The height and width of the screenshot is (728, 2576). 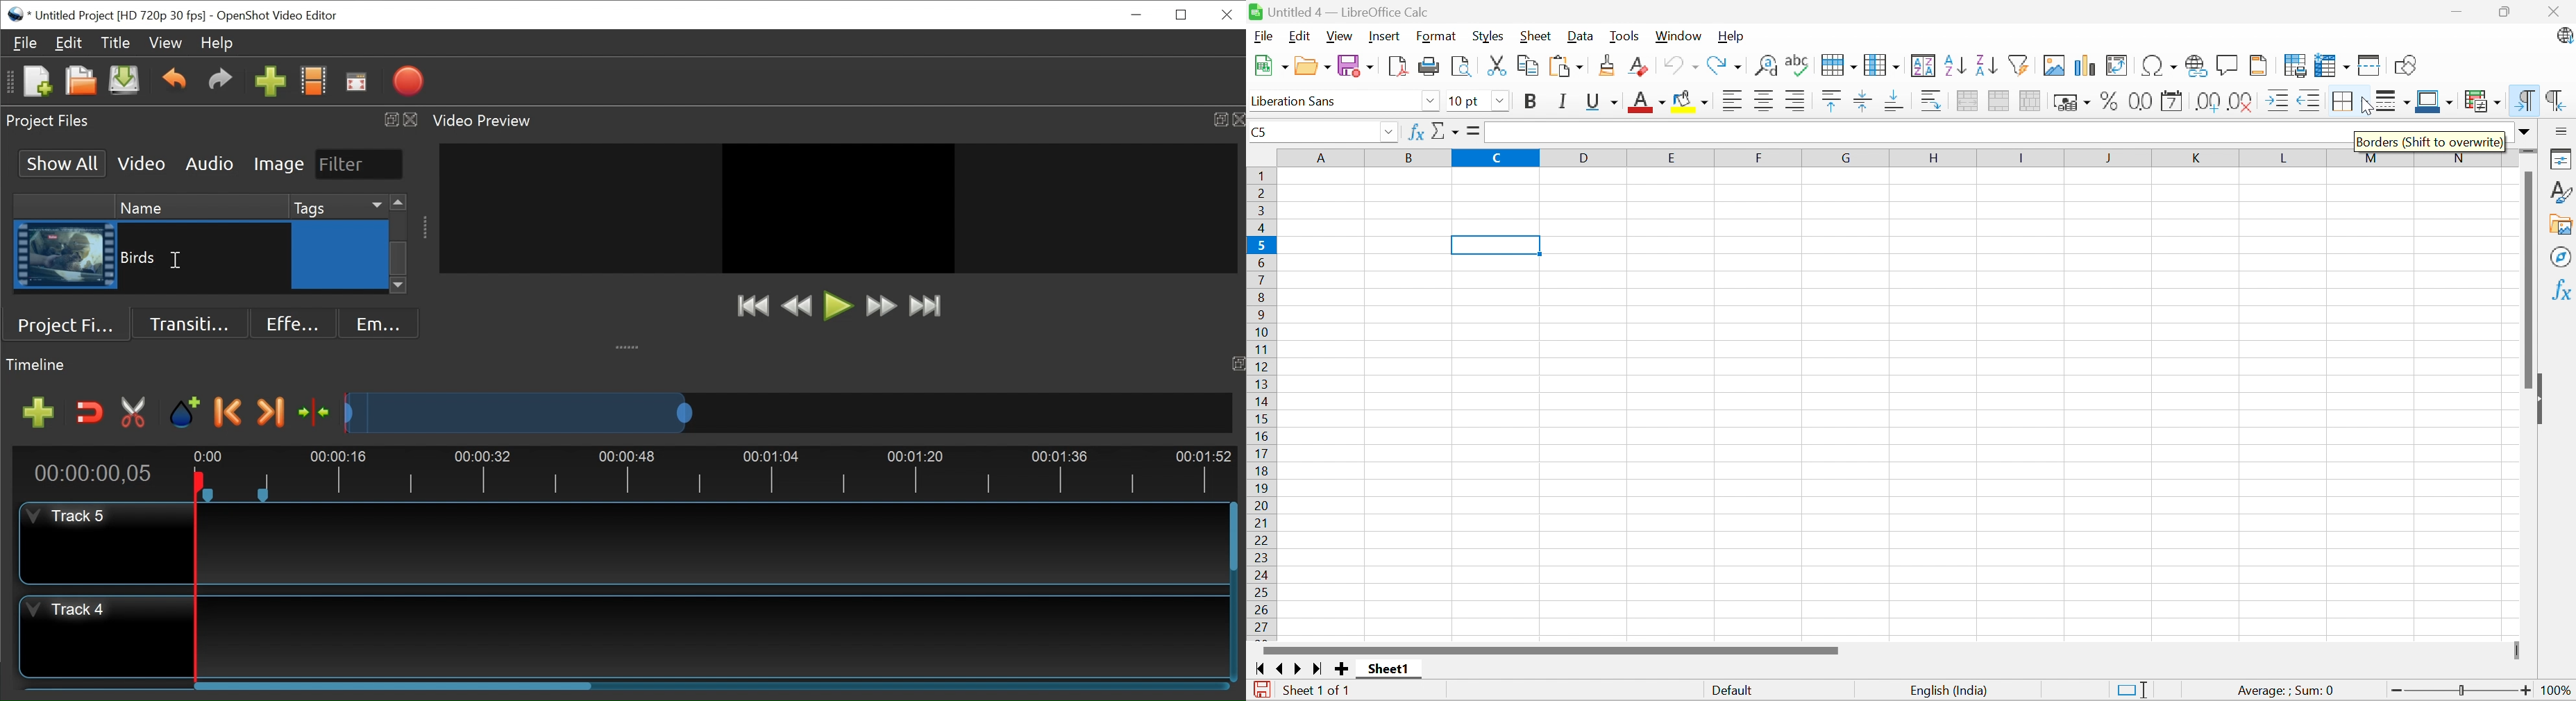 What do you see at coordinates (1796, 102) in the screenshot?
I see `Align right` at bounding box center [1796, 102].